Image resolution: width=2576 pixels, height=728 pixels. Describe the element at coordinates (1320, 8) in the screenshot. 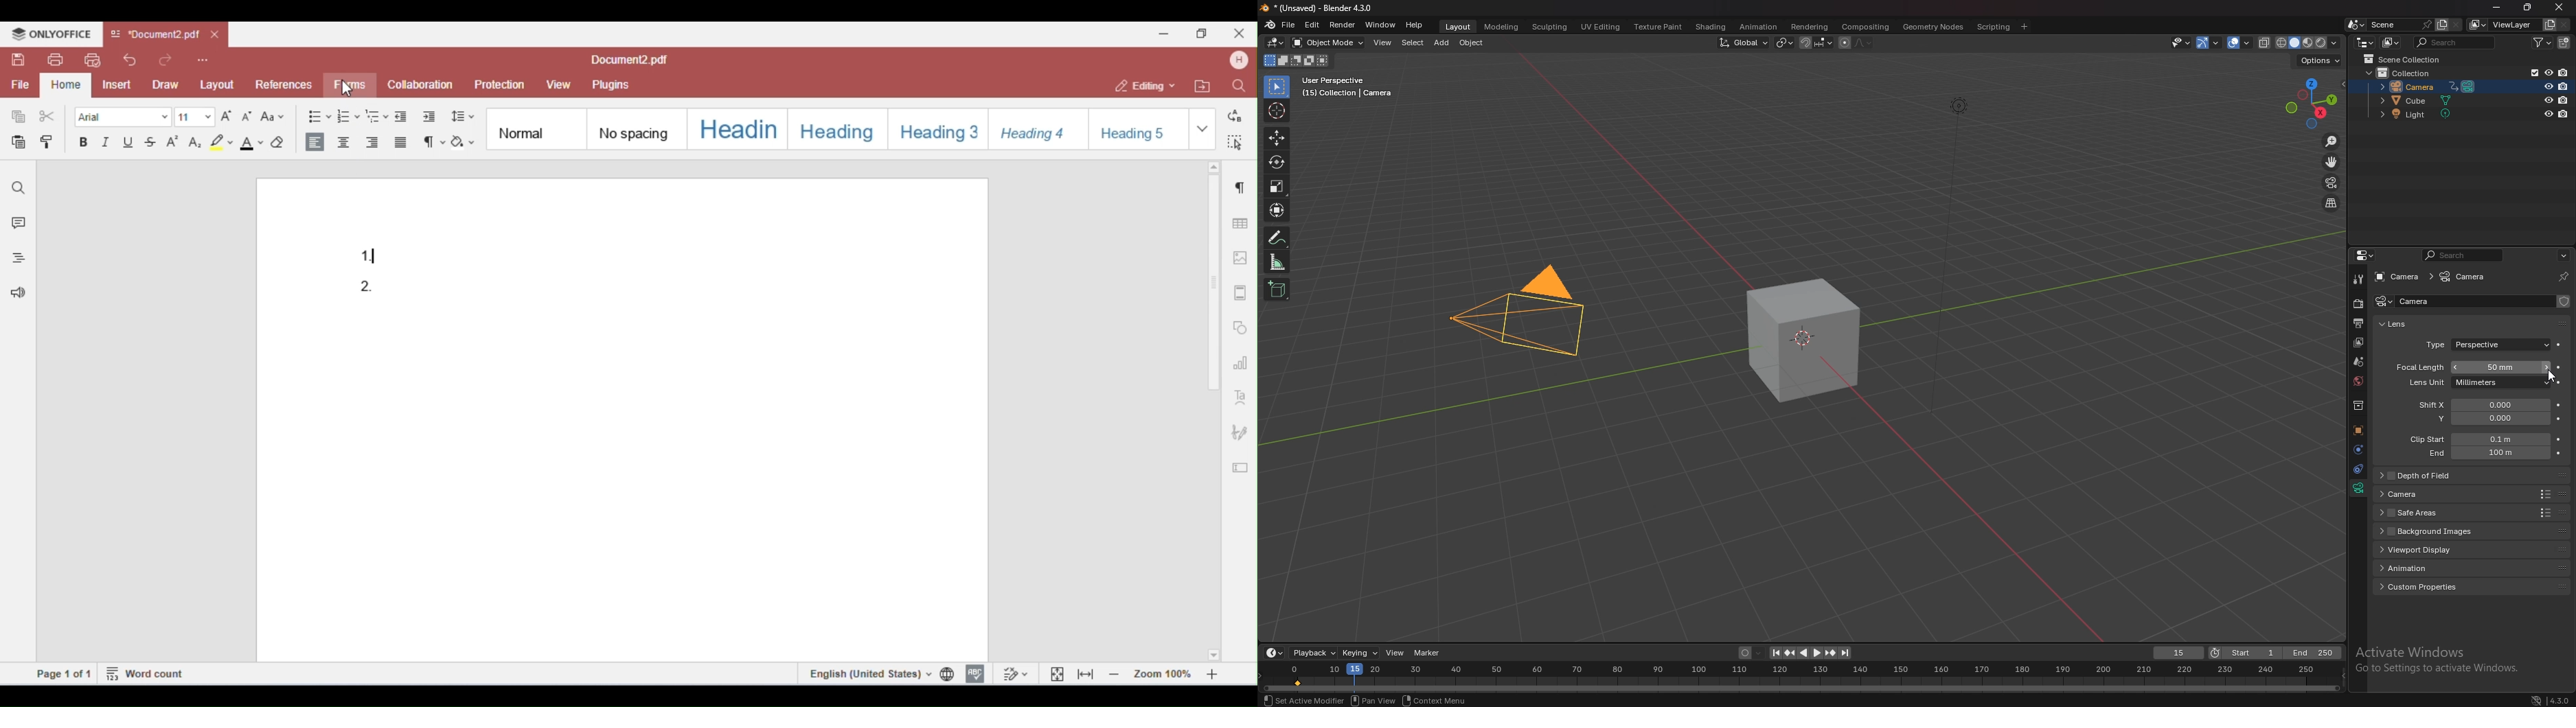

I see `title` at that location.